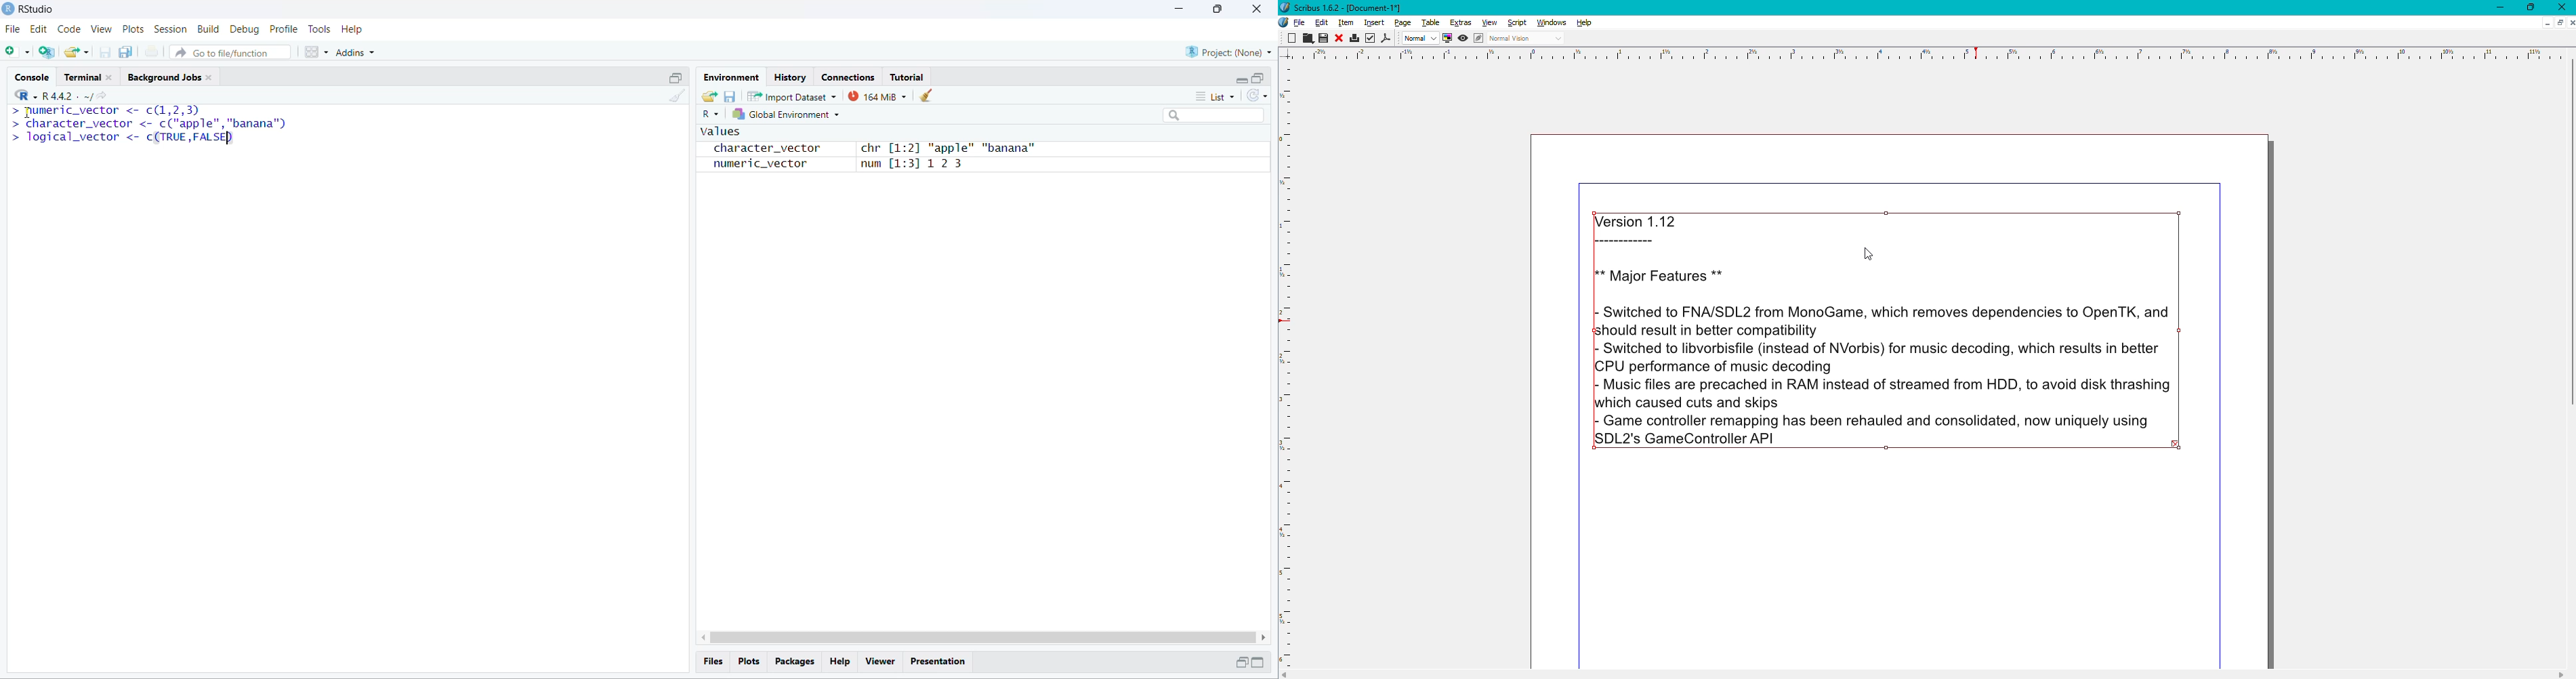 The height and width of the screenshot is (700, 2576). I want to click on load workspace, so click(708, 95).